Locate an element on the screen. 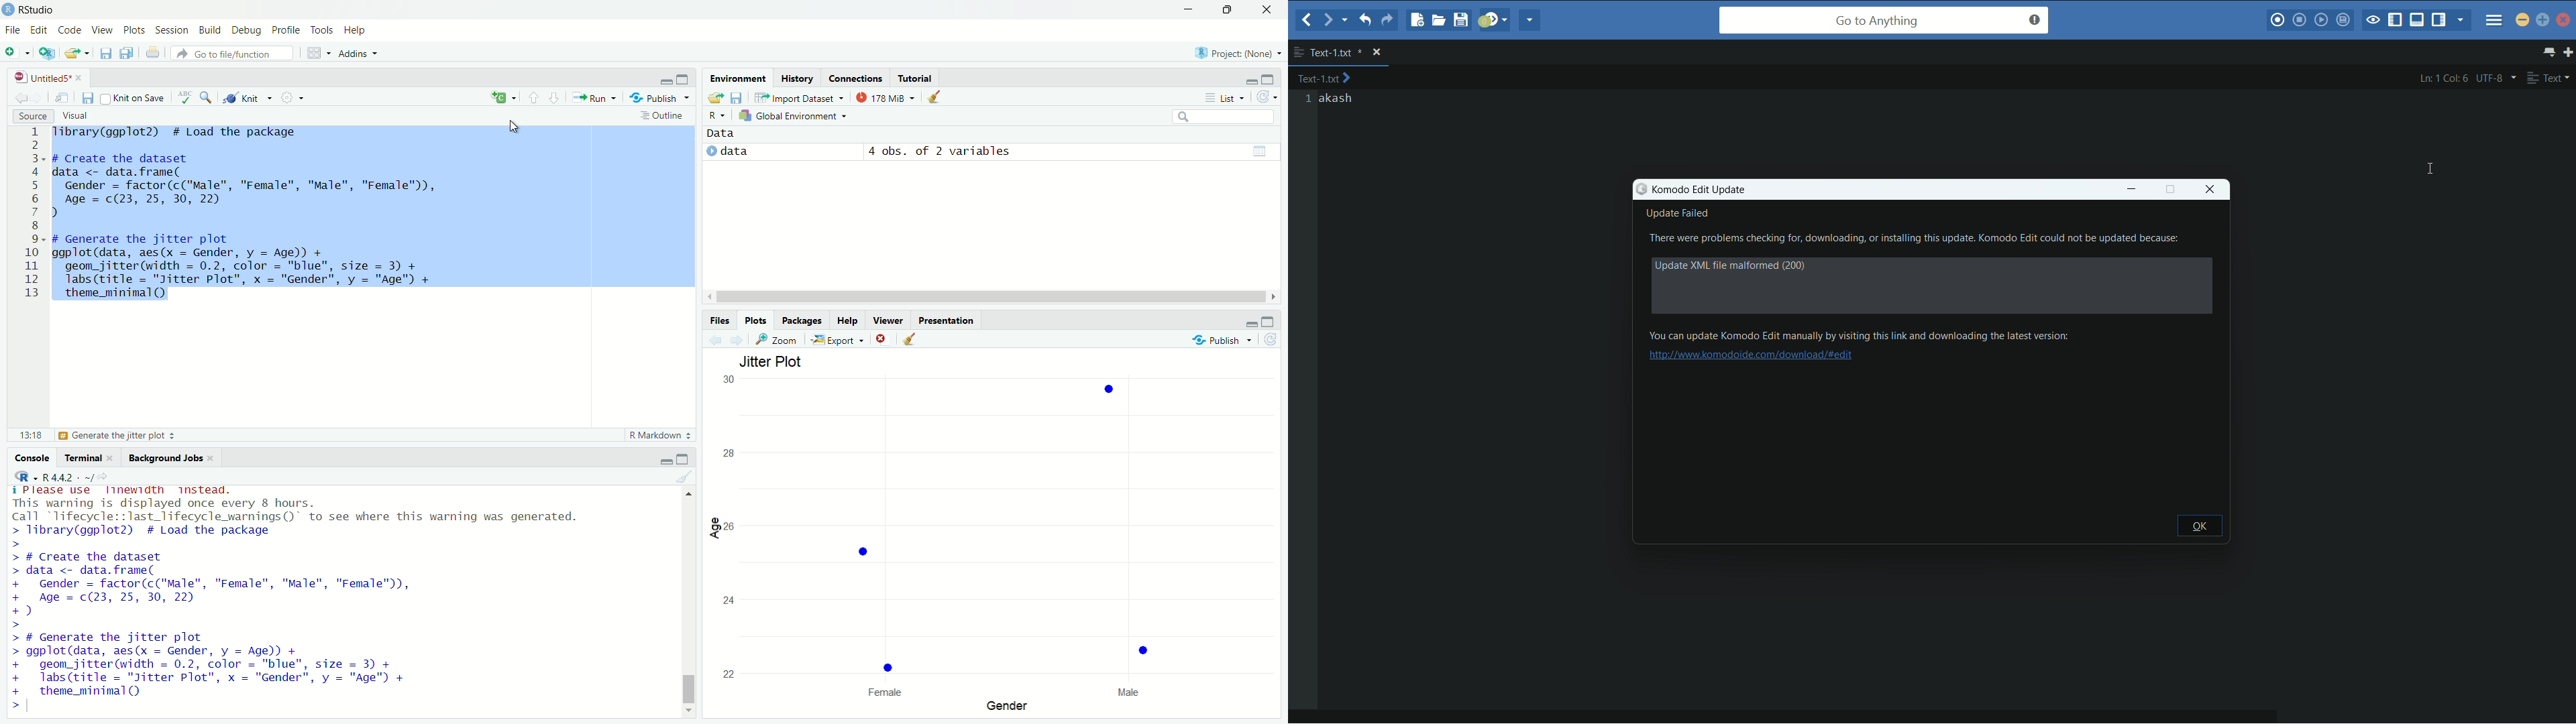 Image resolution: width=2576 pixels, height=728 pixels. environment is located at coordinates (739, 78).